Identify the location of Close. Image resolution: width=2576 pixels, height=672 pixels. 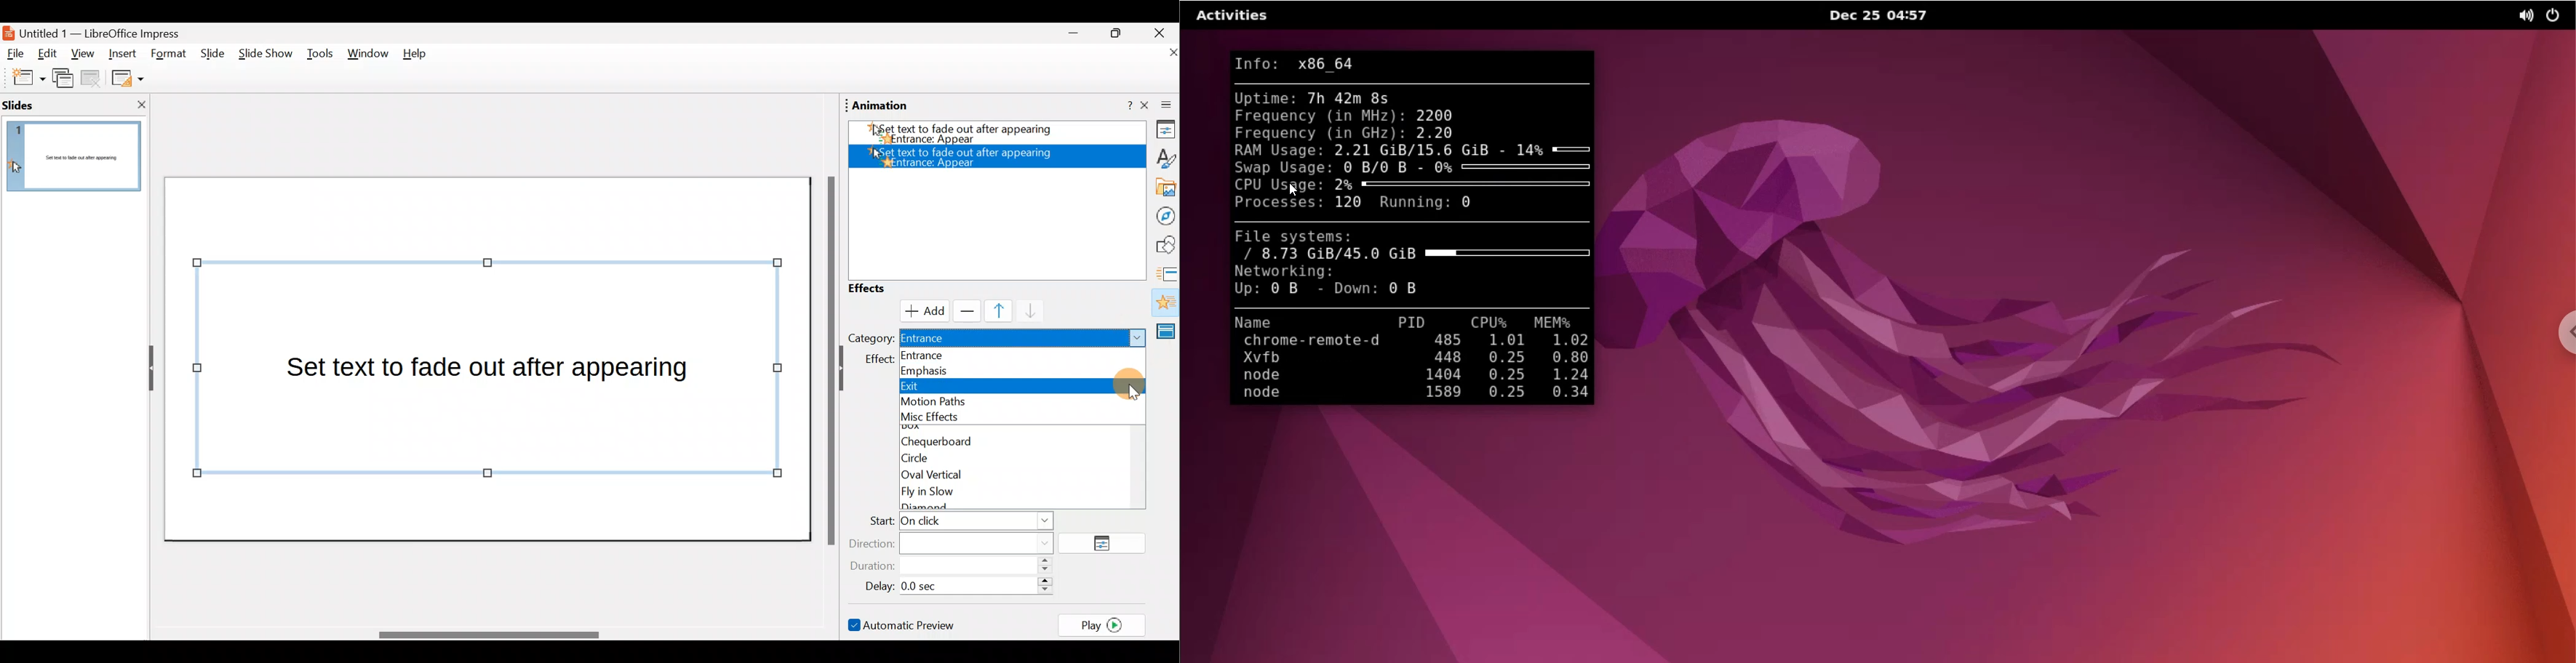
(1160, 32).